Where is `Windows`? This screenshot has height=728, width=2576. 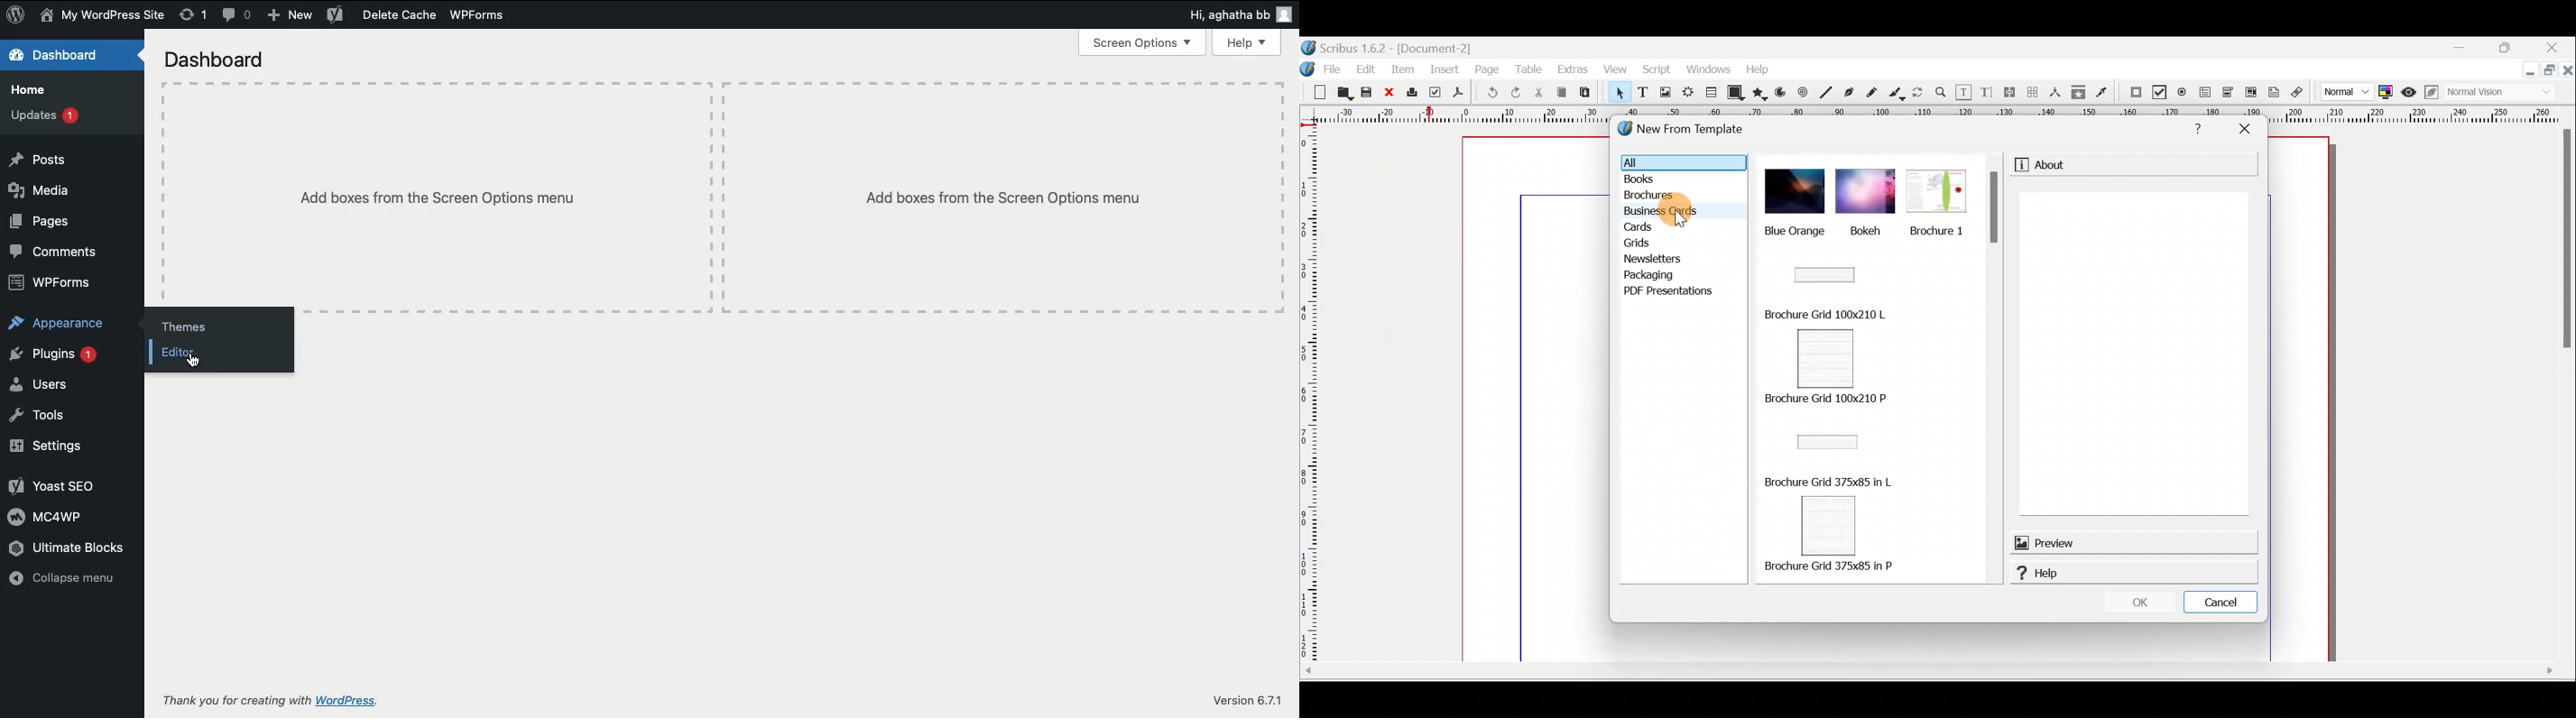
Windows is located at coordinates (1711, 71).